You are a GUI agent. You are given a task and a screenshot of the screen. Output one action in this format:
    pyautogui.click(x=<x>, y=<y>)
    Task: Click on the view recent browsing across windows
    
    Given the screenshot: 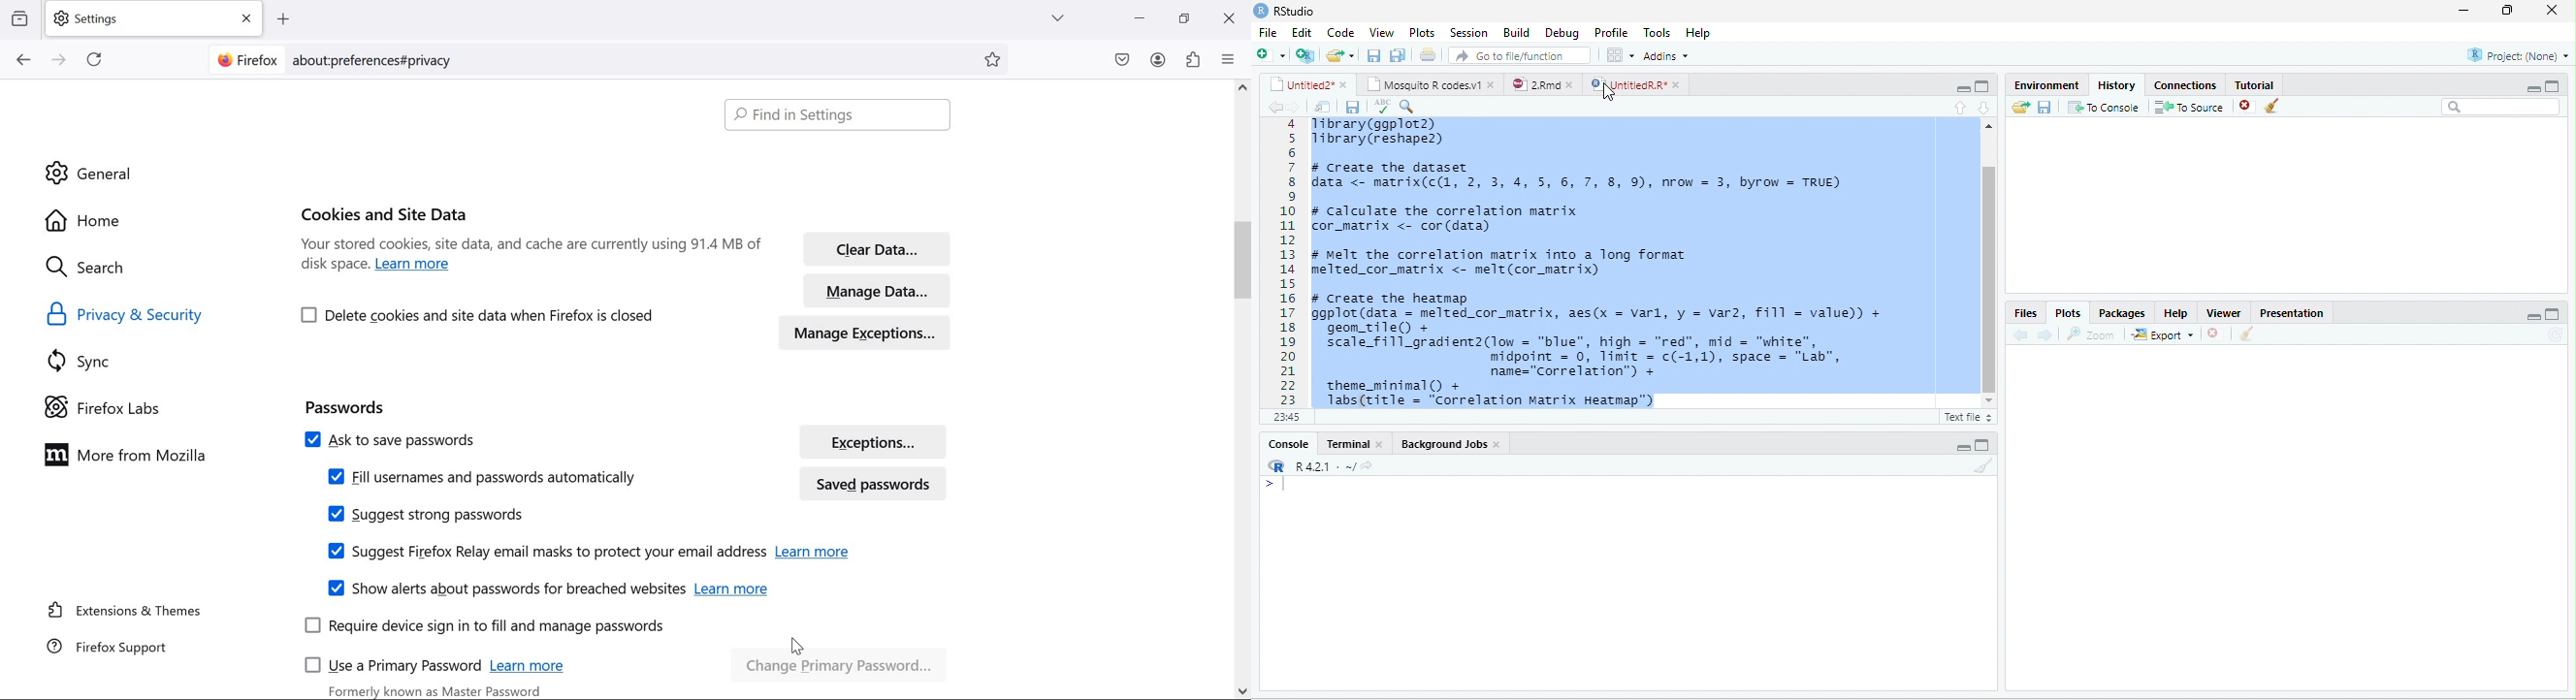 What is the action you would take?
    pyautogui.click(x=20, y=17)
    